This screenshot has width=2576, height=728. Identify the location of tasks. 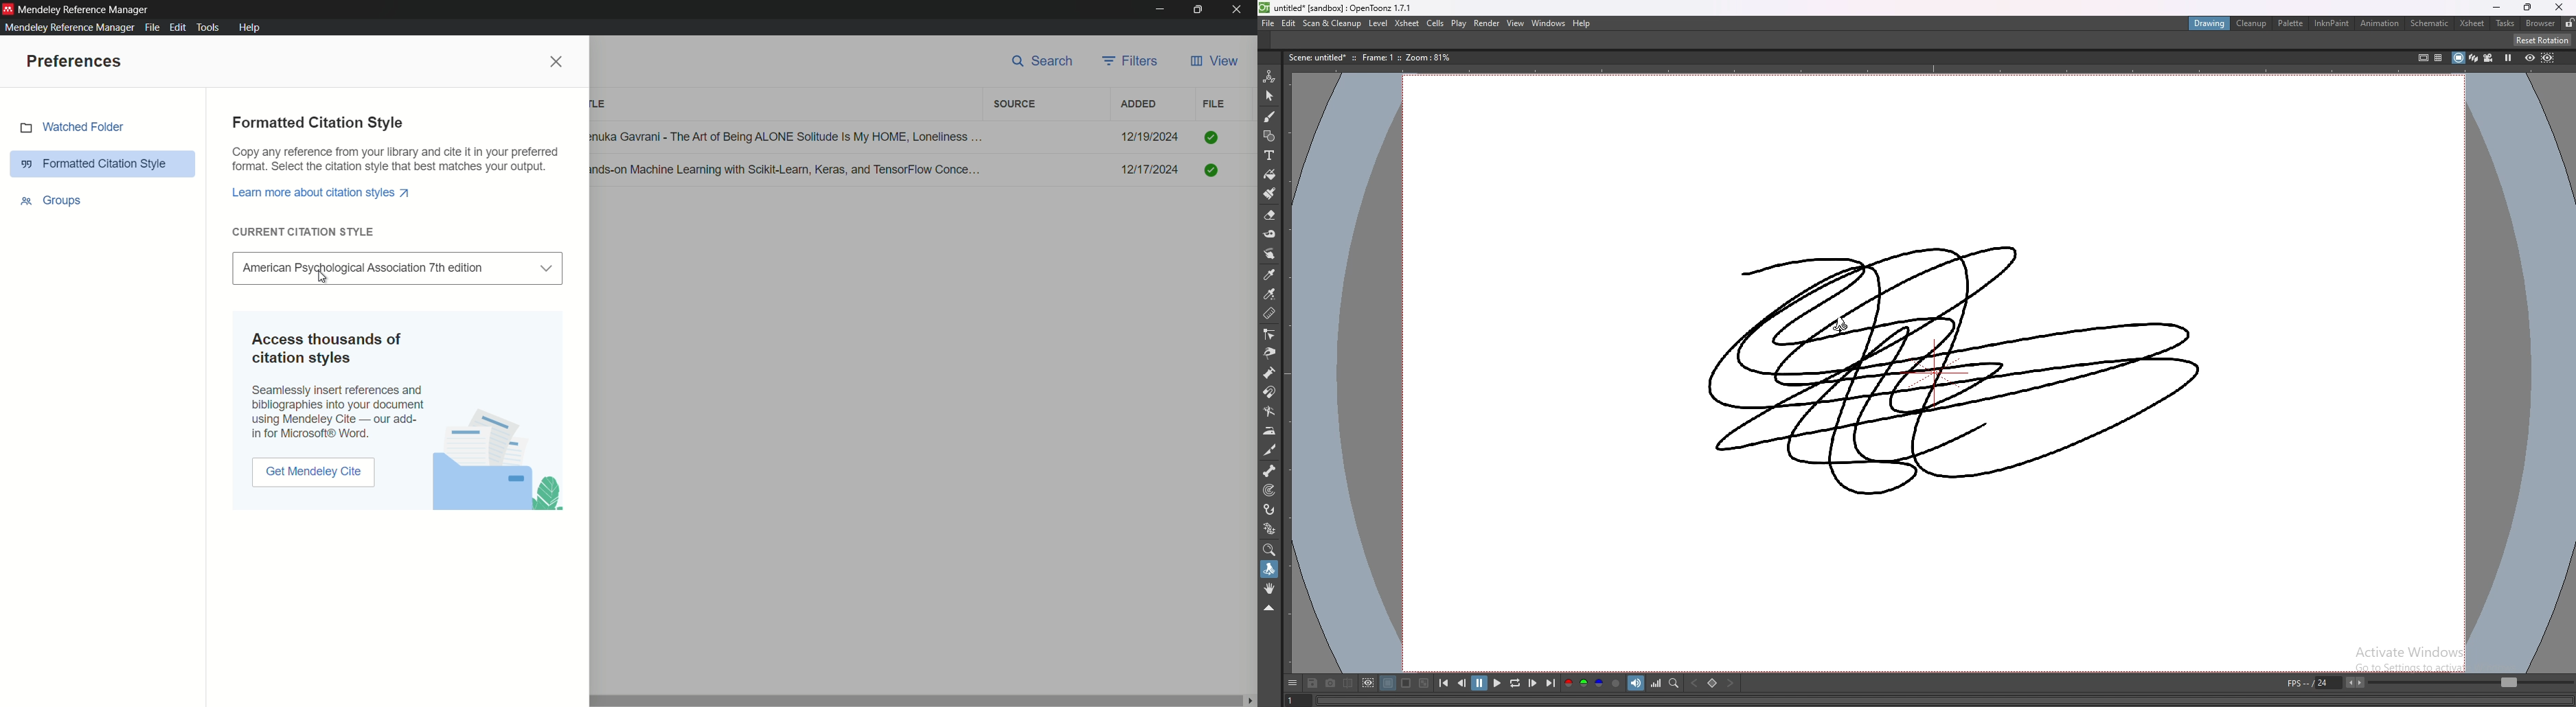
(2505, 23).